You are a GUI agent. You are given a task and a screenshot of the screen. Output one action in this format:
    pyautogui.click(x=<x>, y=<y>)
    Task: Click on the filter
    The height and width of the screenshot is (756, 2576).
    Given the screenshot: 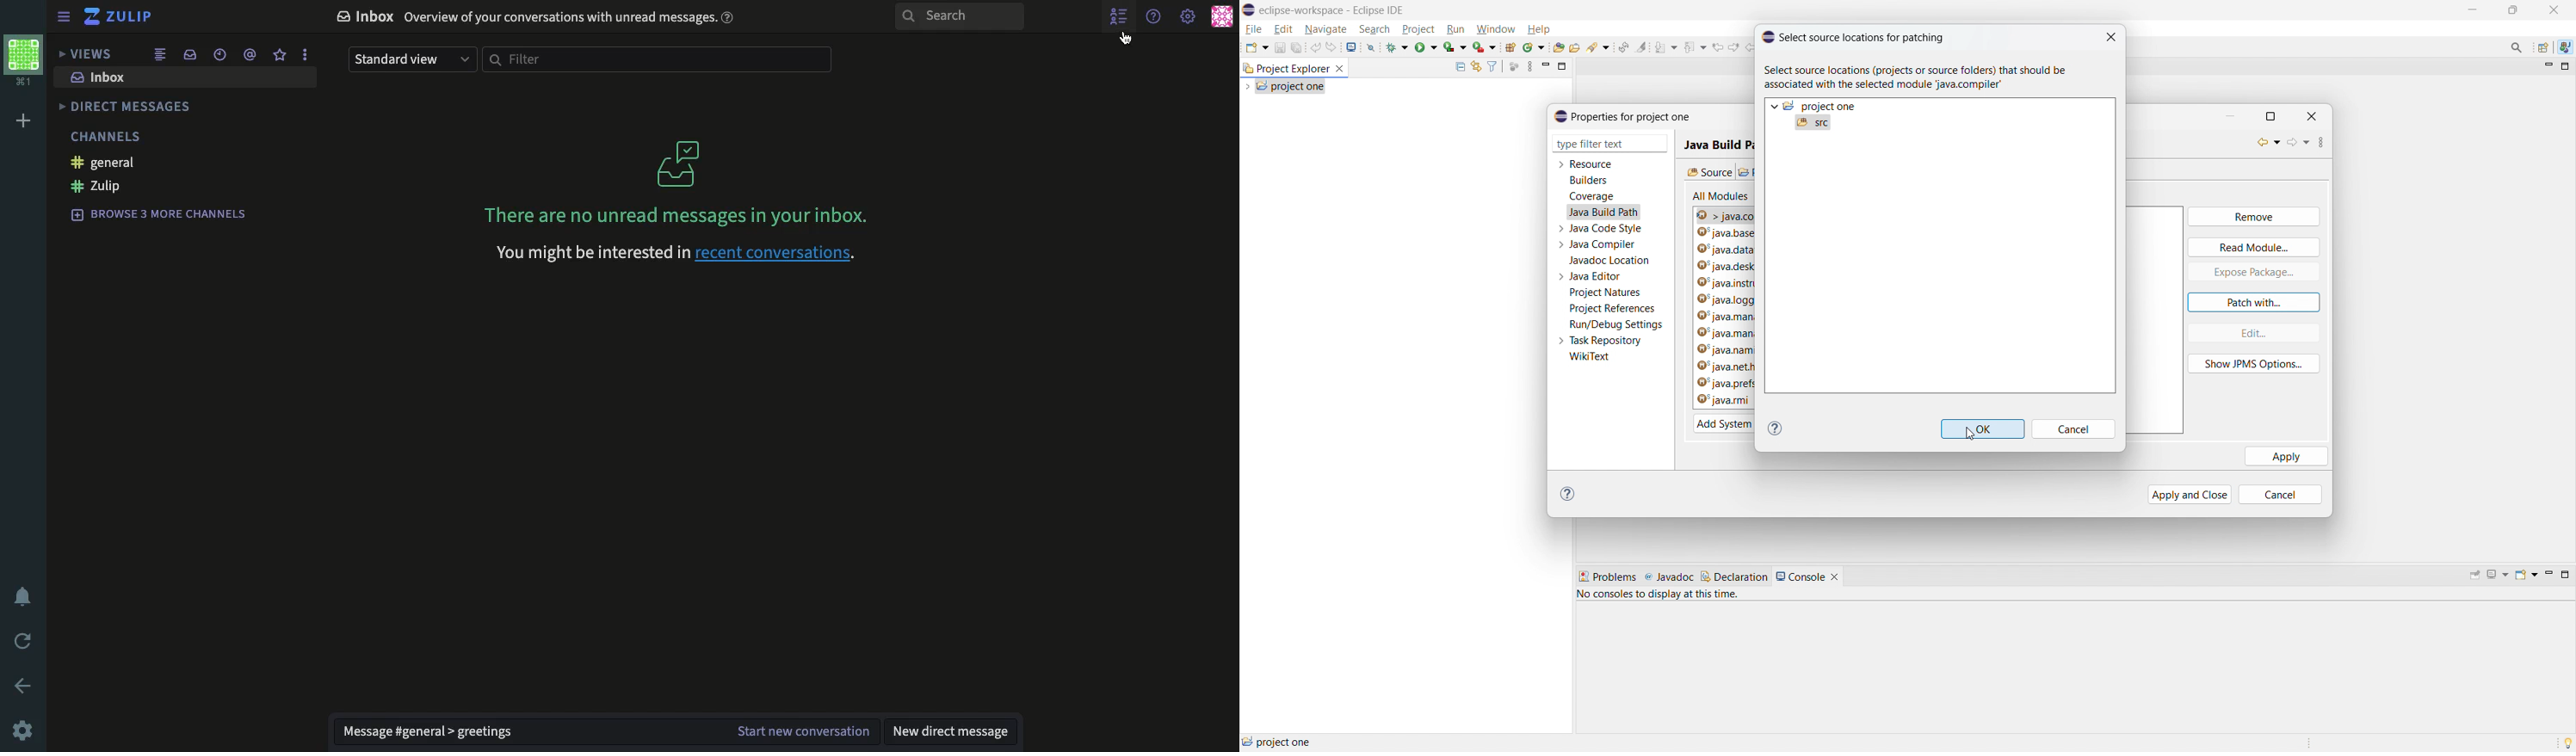 What is the action you would take?
    pyautogui.click(x=658, y=59)
    